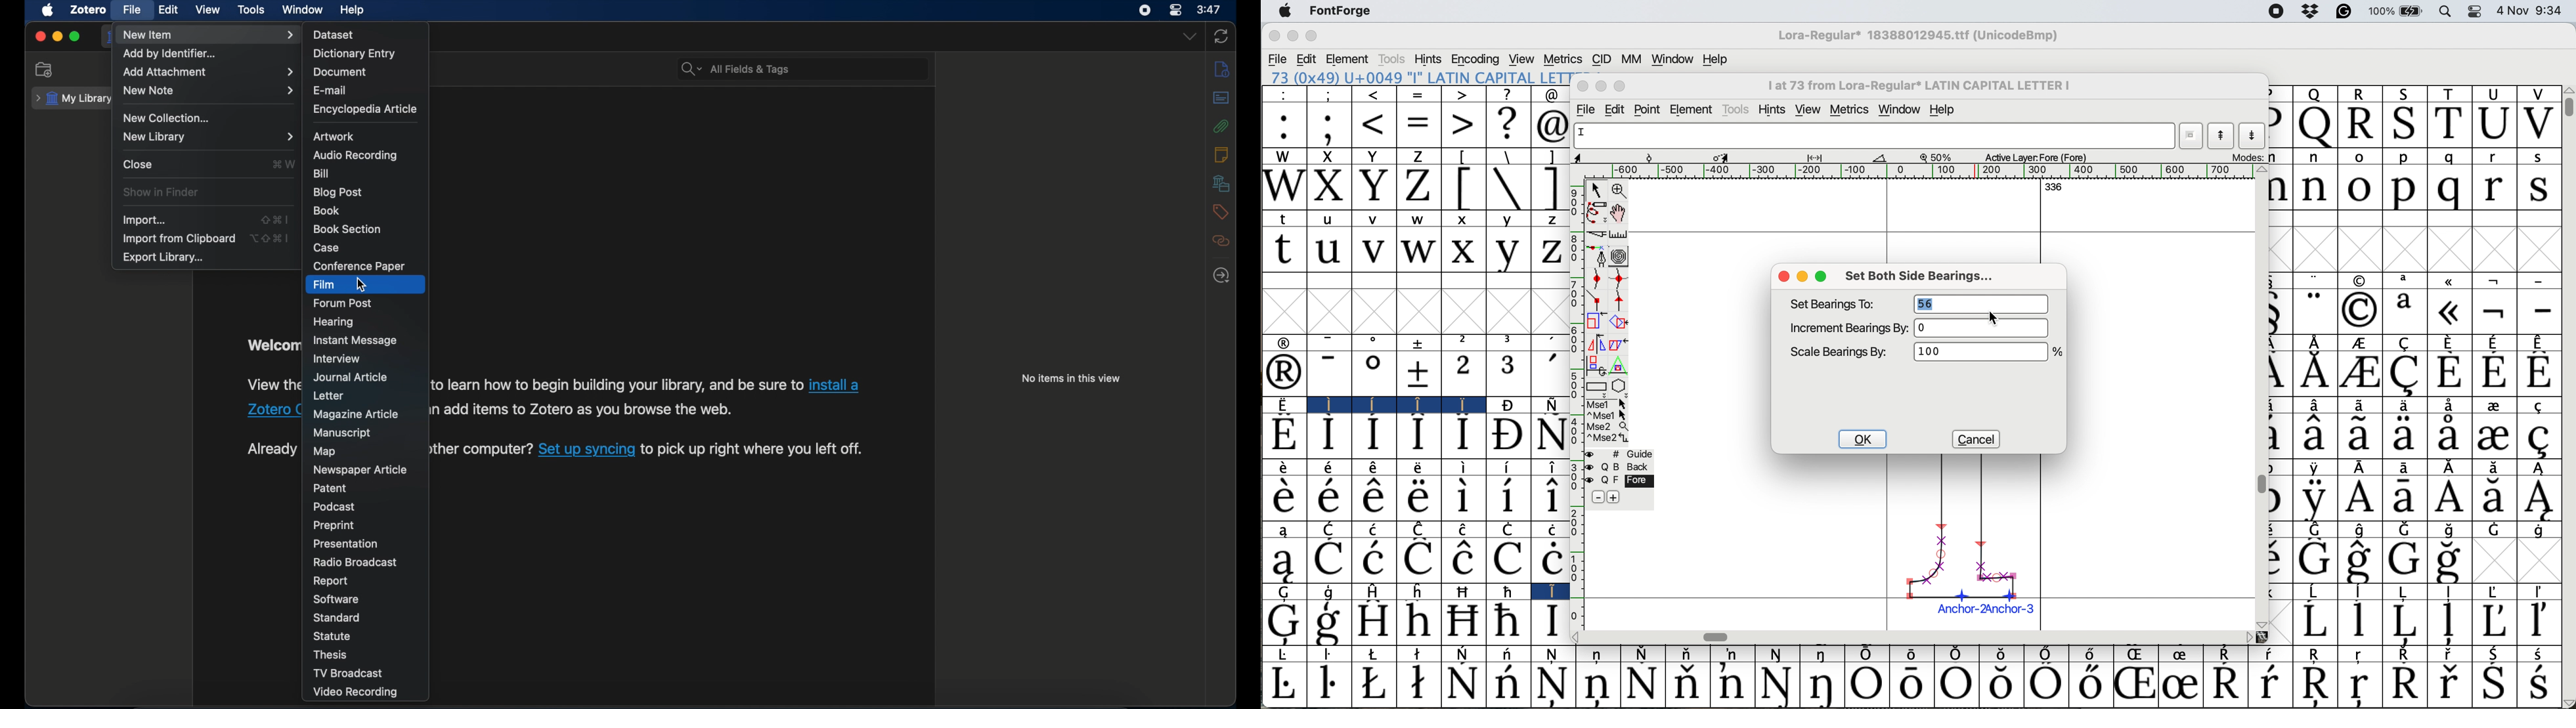  I want to click on letter, so click(330, 397).